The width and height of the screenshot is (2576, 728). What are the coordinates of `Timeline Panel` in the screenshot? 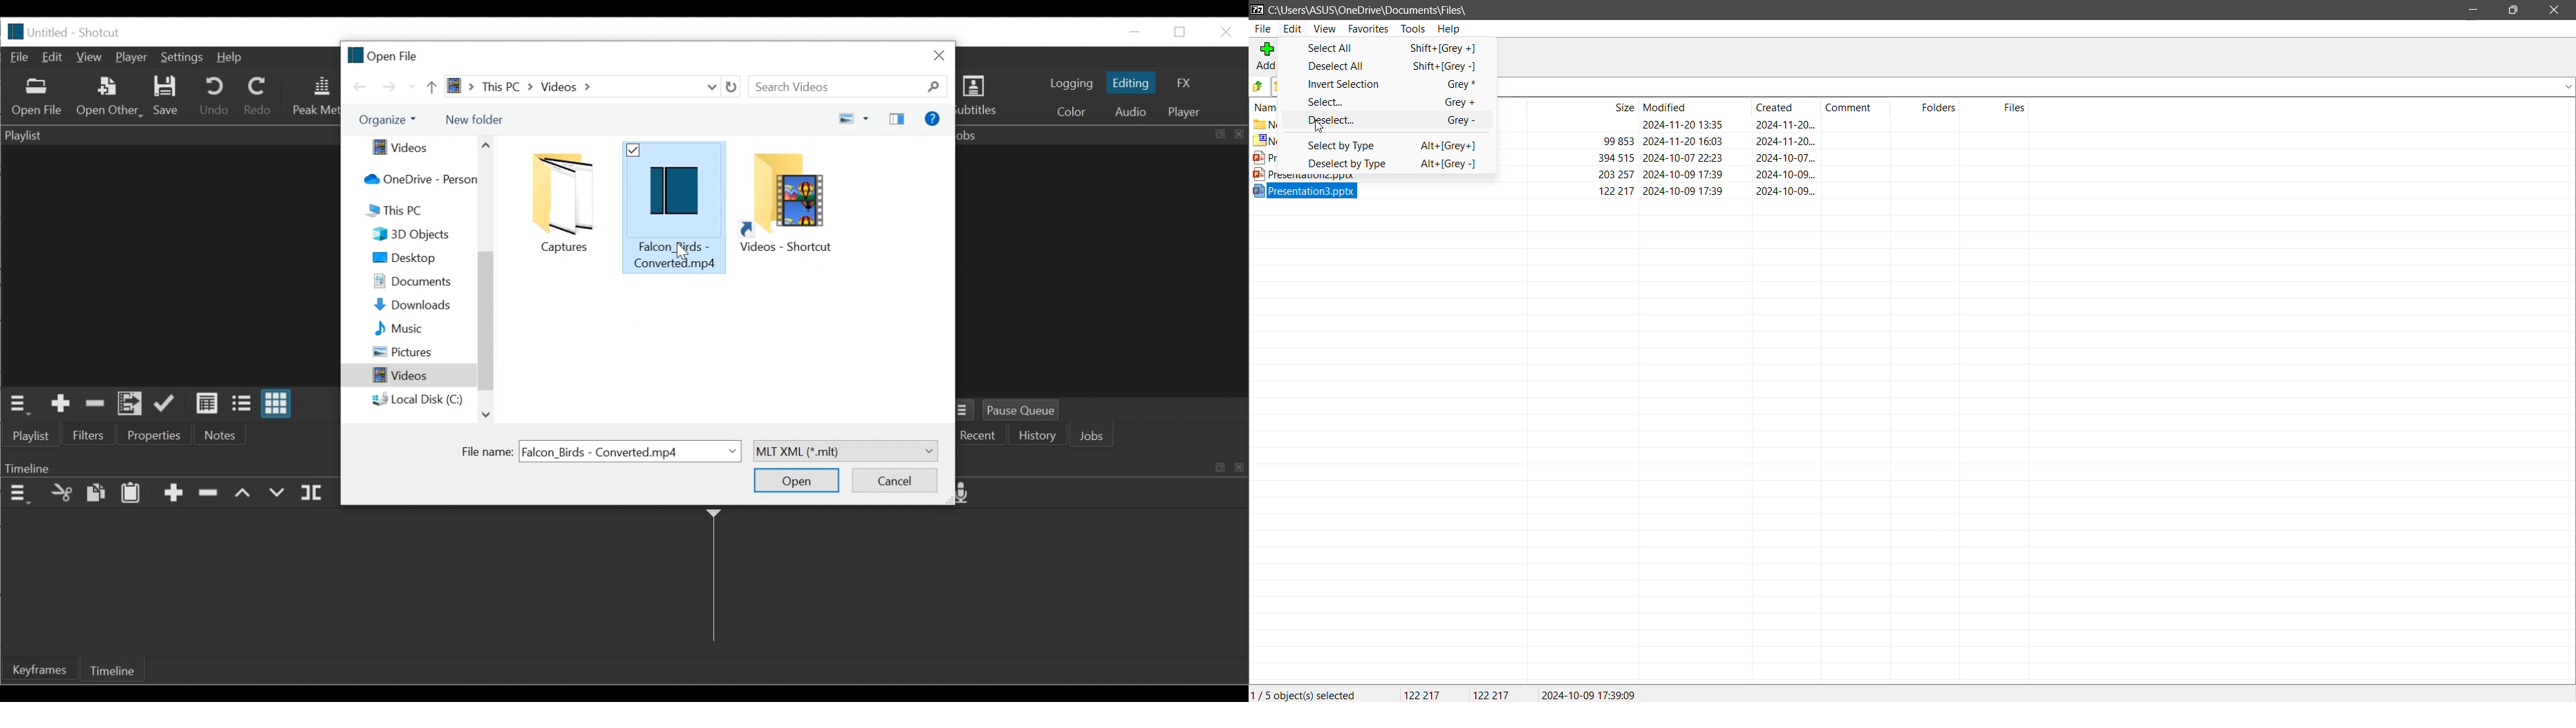 It's located at (18, 494).